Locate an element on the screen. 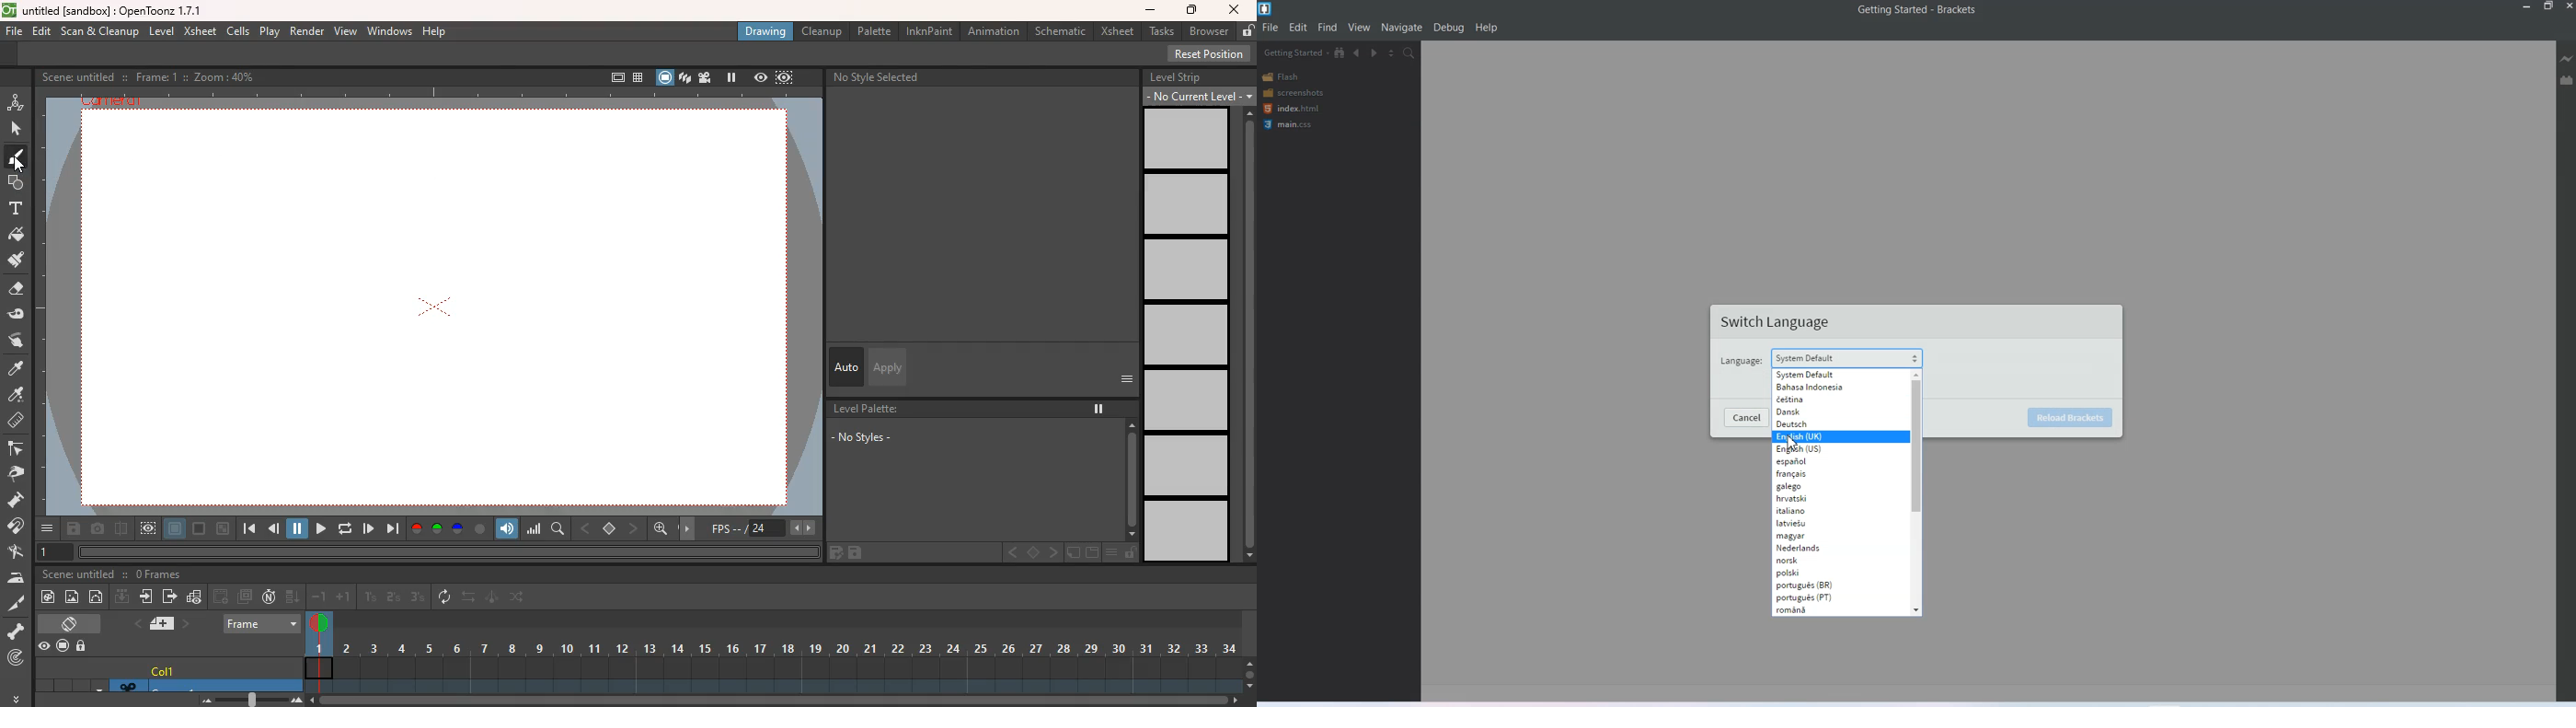  - no styles - is located at coordinates (861, 437).